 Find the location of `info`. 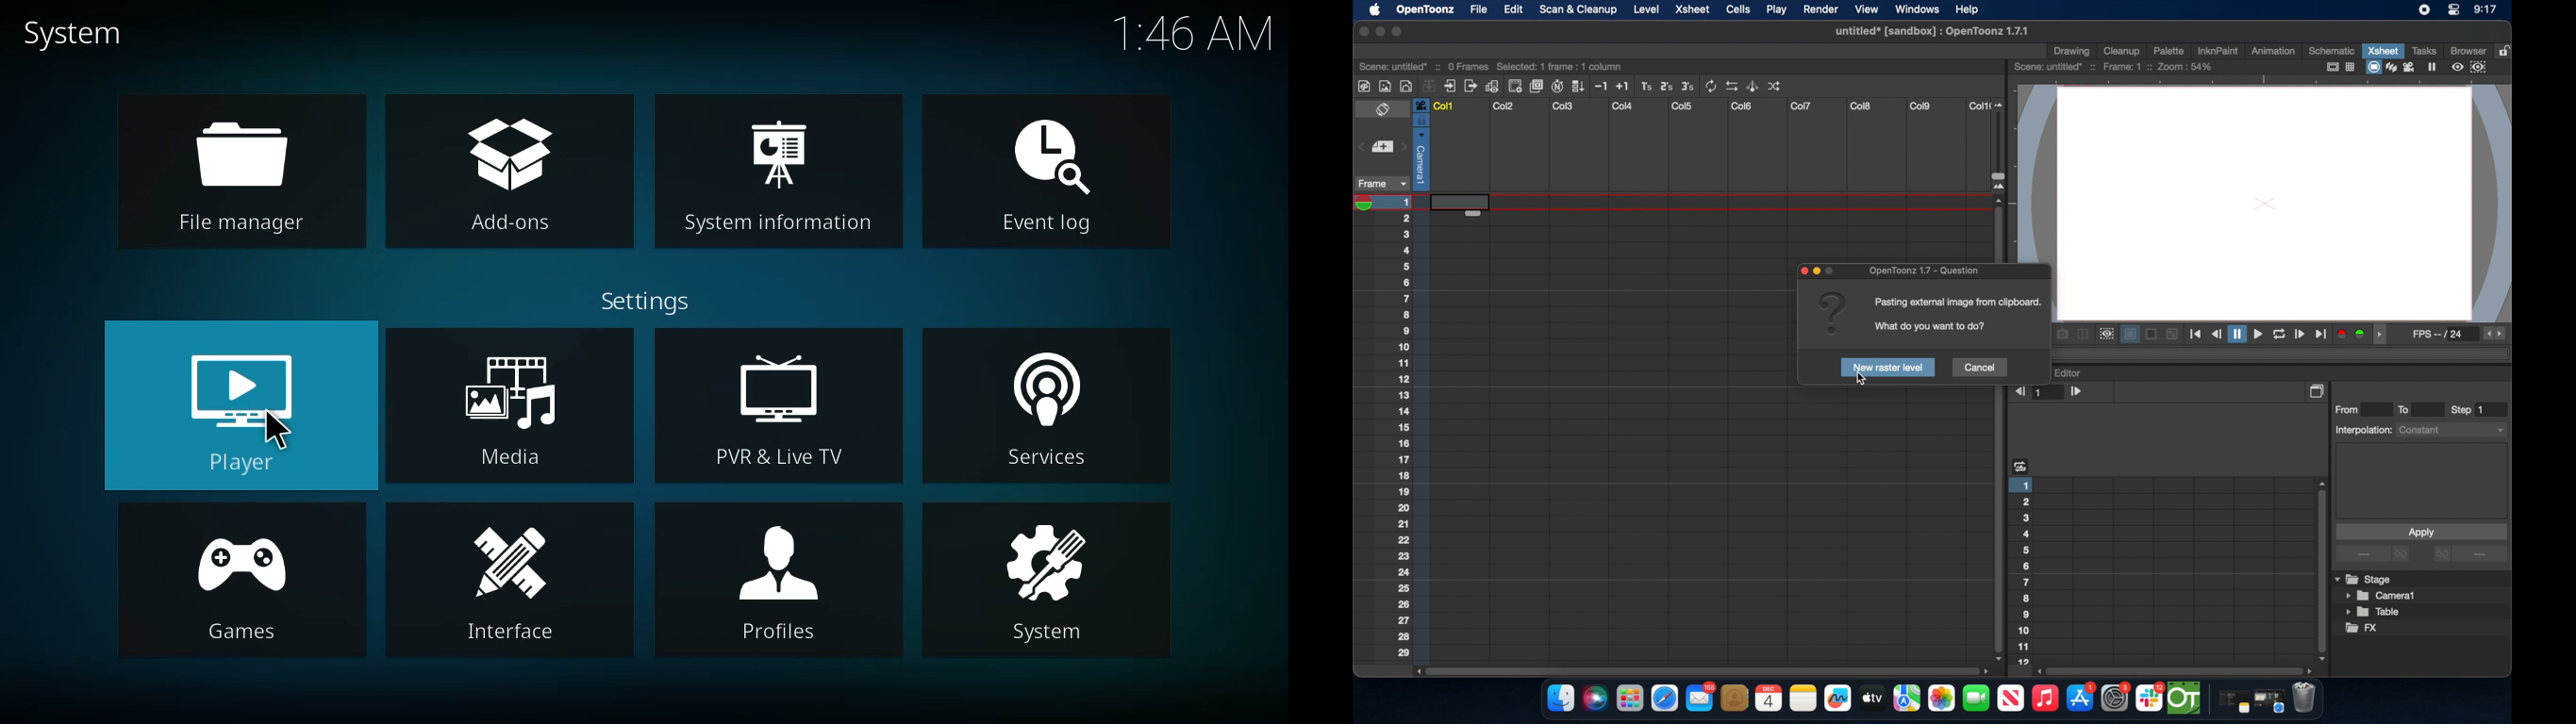

info is located at coordinates (1932, 327).